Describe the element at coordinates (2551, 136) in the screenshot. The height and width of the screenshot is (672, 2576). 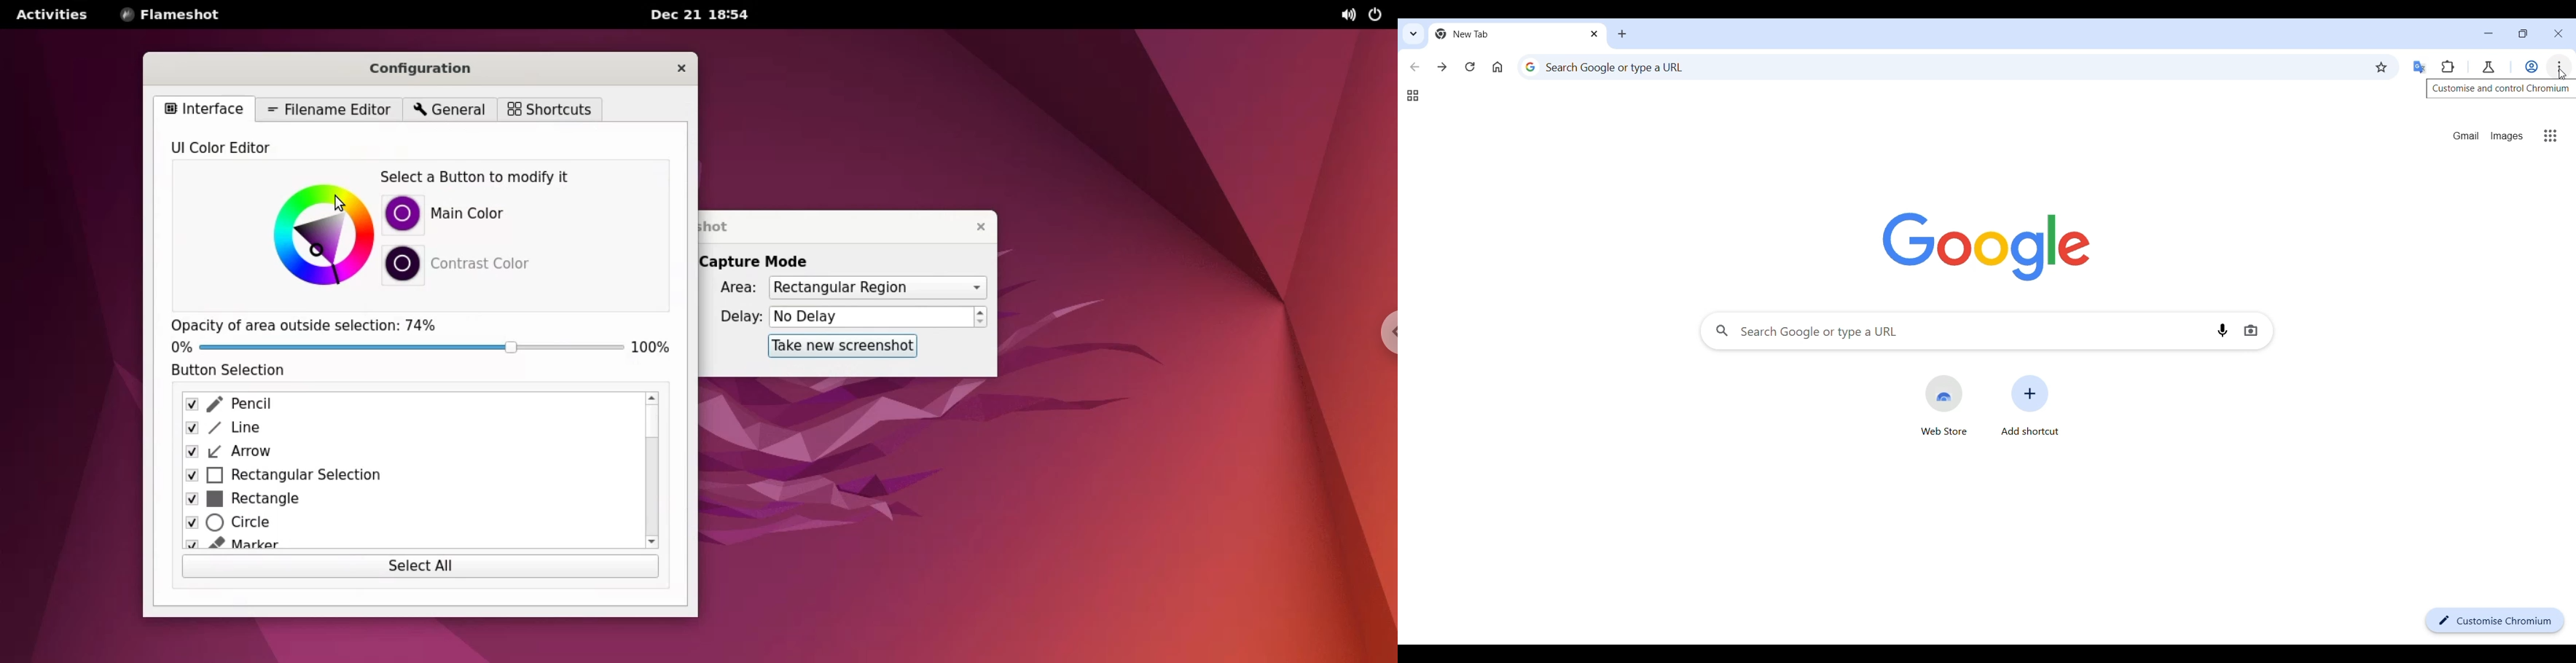
I see `Google apps` at that location.